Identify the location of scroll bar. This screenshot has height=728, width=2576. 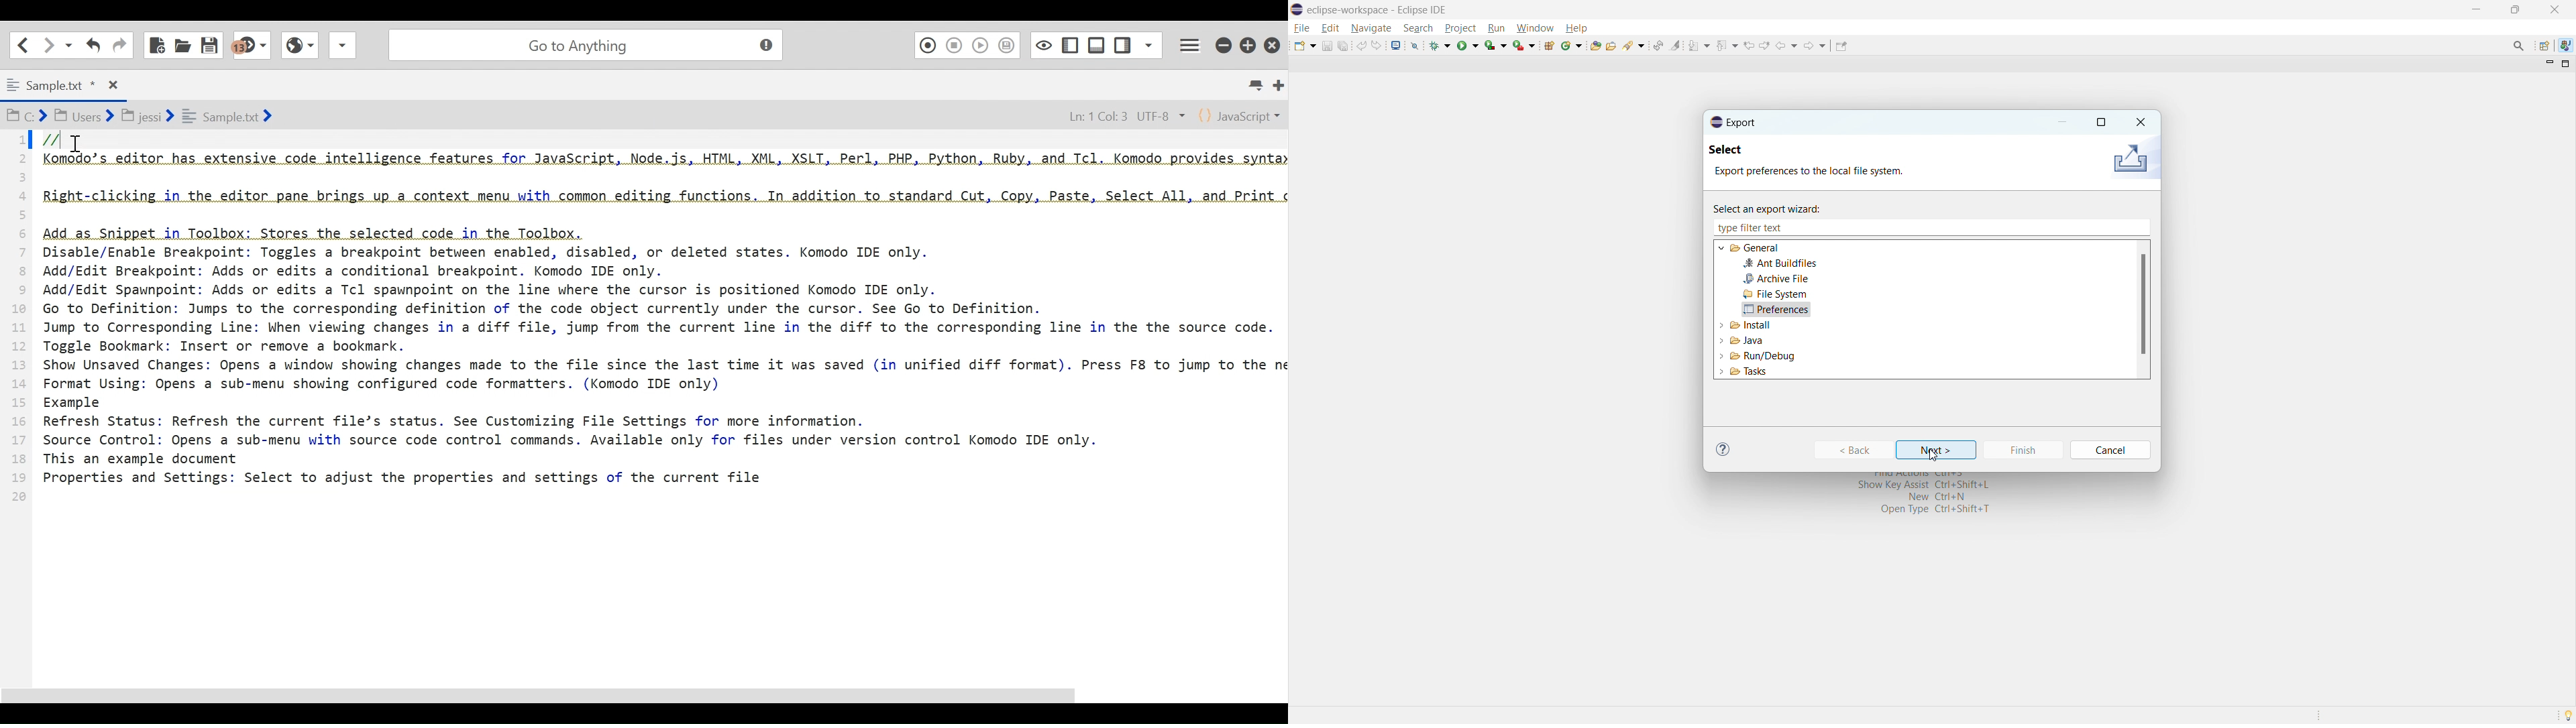
(555, 695).